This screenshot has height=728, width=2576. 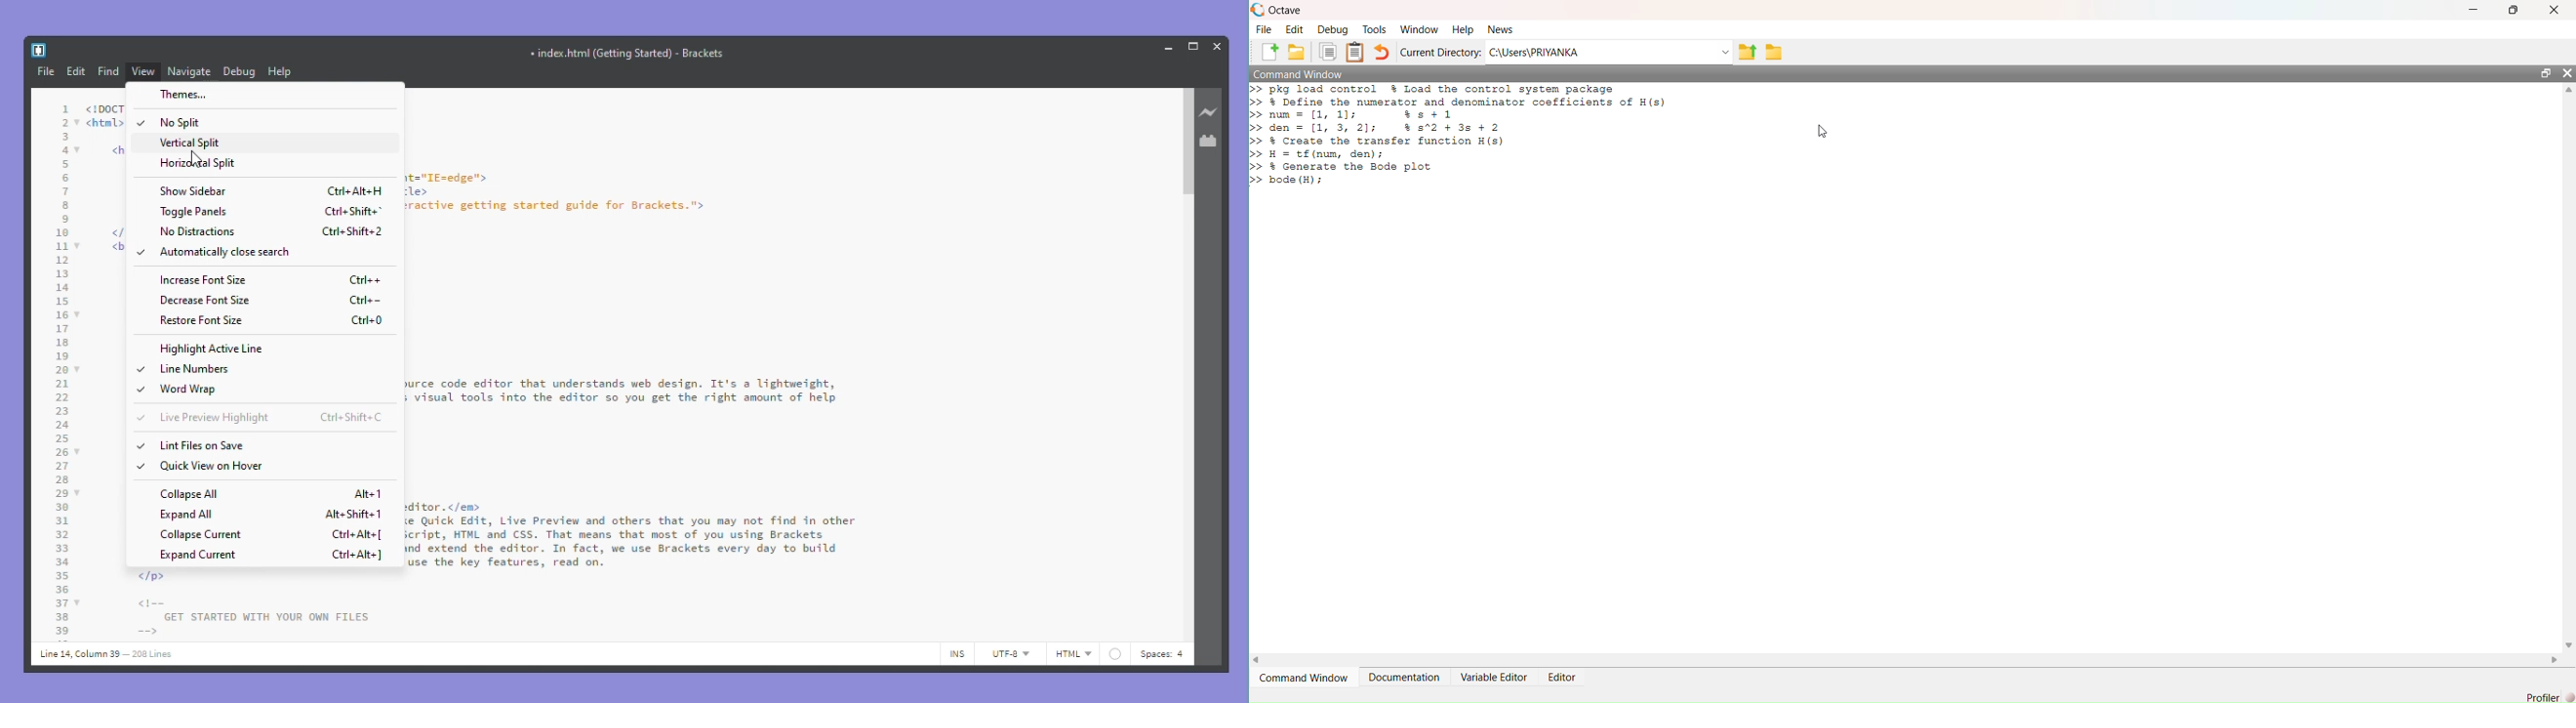 What do you see at coordinates (261, 418) in the screenshot?
I see `Live preview highlight` at bounding box center [261, 418].